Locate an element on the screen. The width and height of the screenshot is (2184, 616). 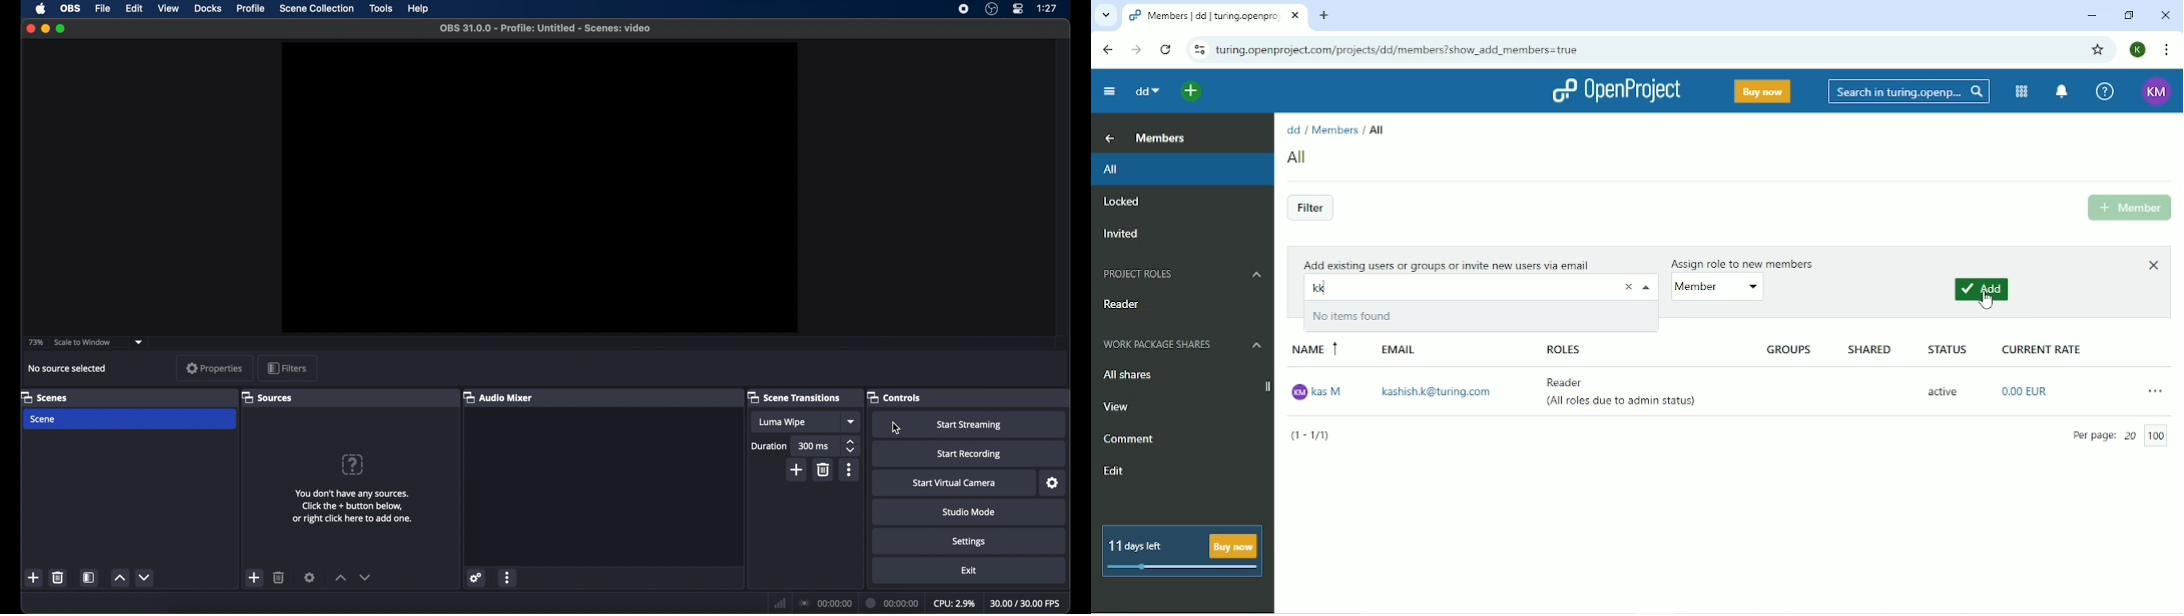
edit is located at coordinates (134, 9).